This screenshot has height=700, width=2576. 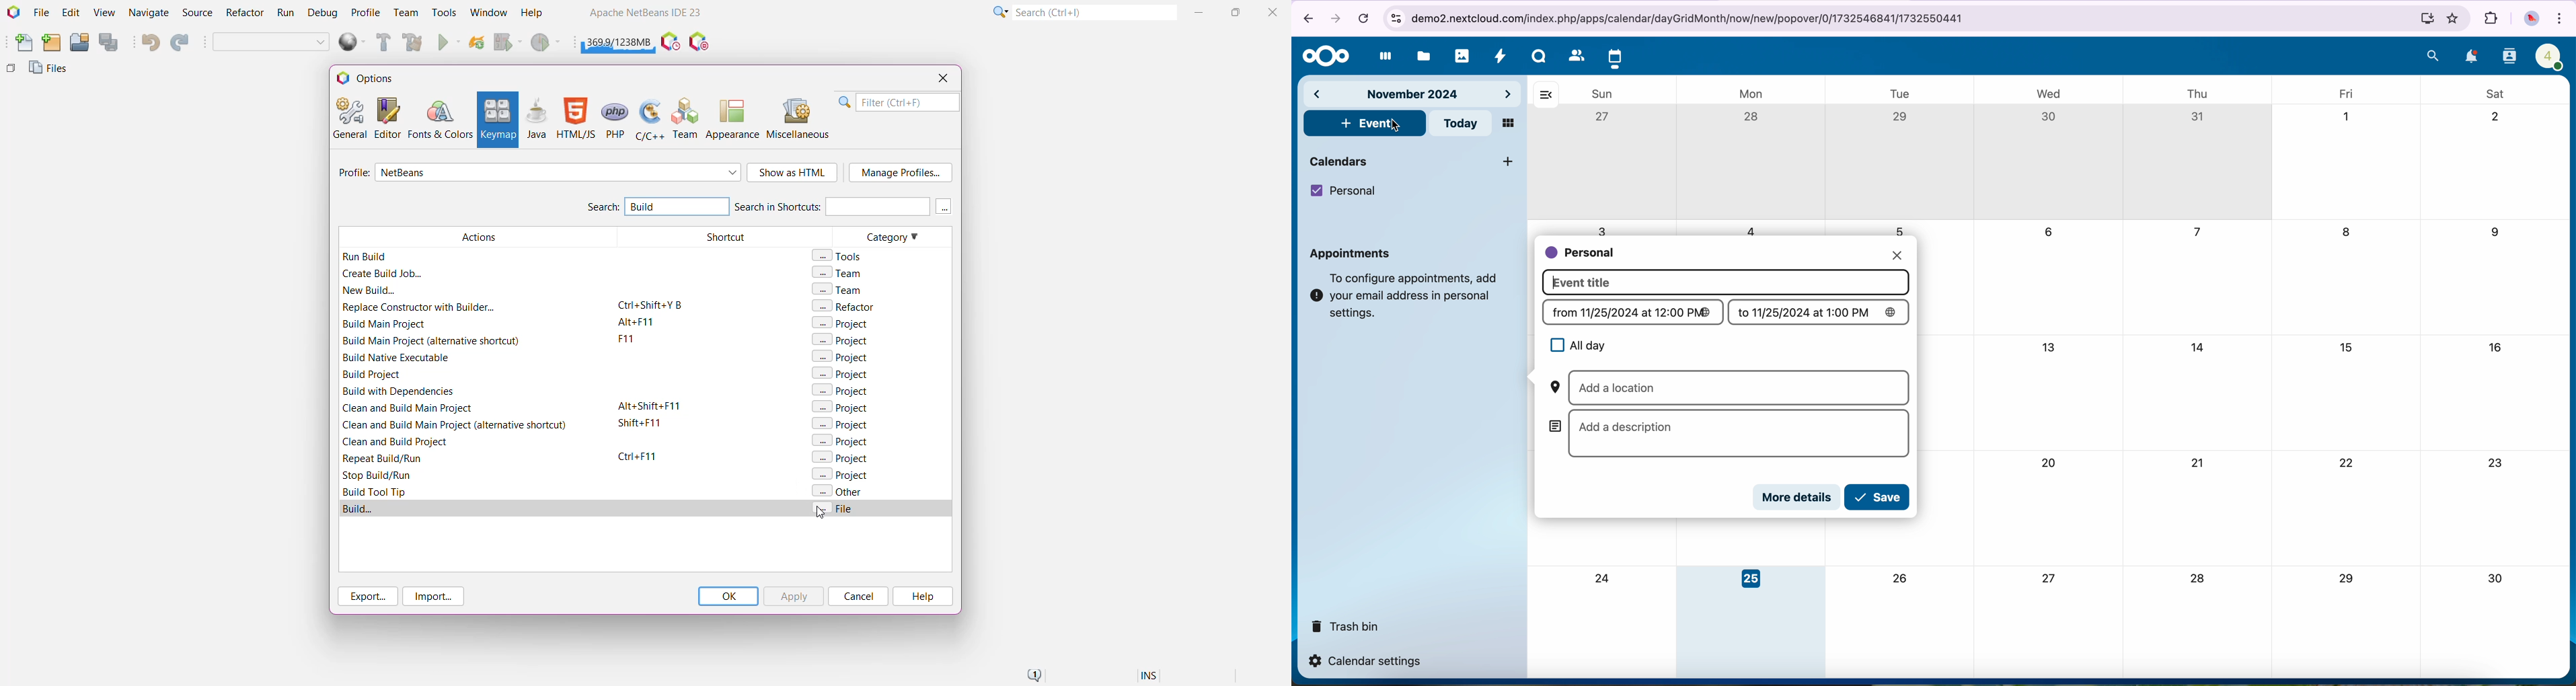 I want to click on 15, so click(x=2348, y=350).